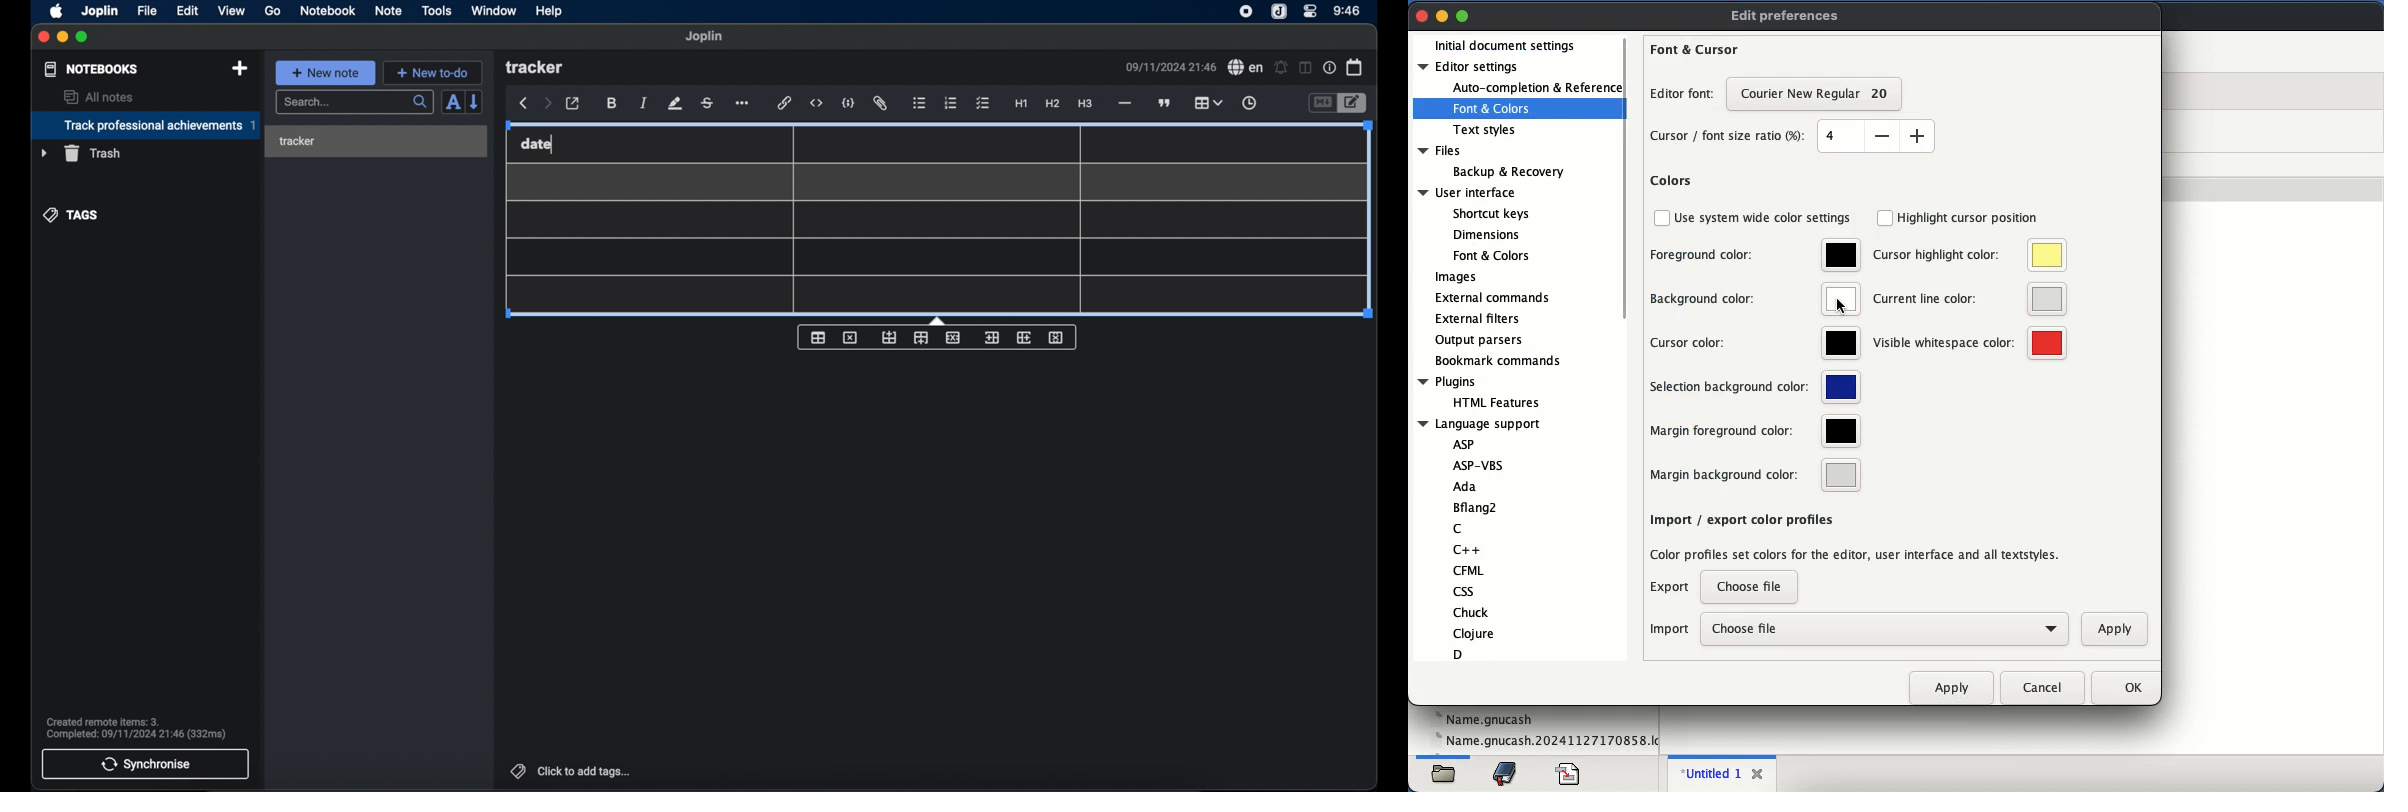 This screenshot has width=2408, height=812. I want to click on size, so click(1877, 135).